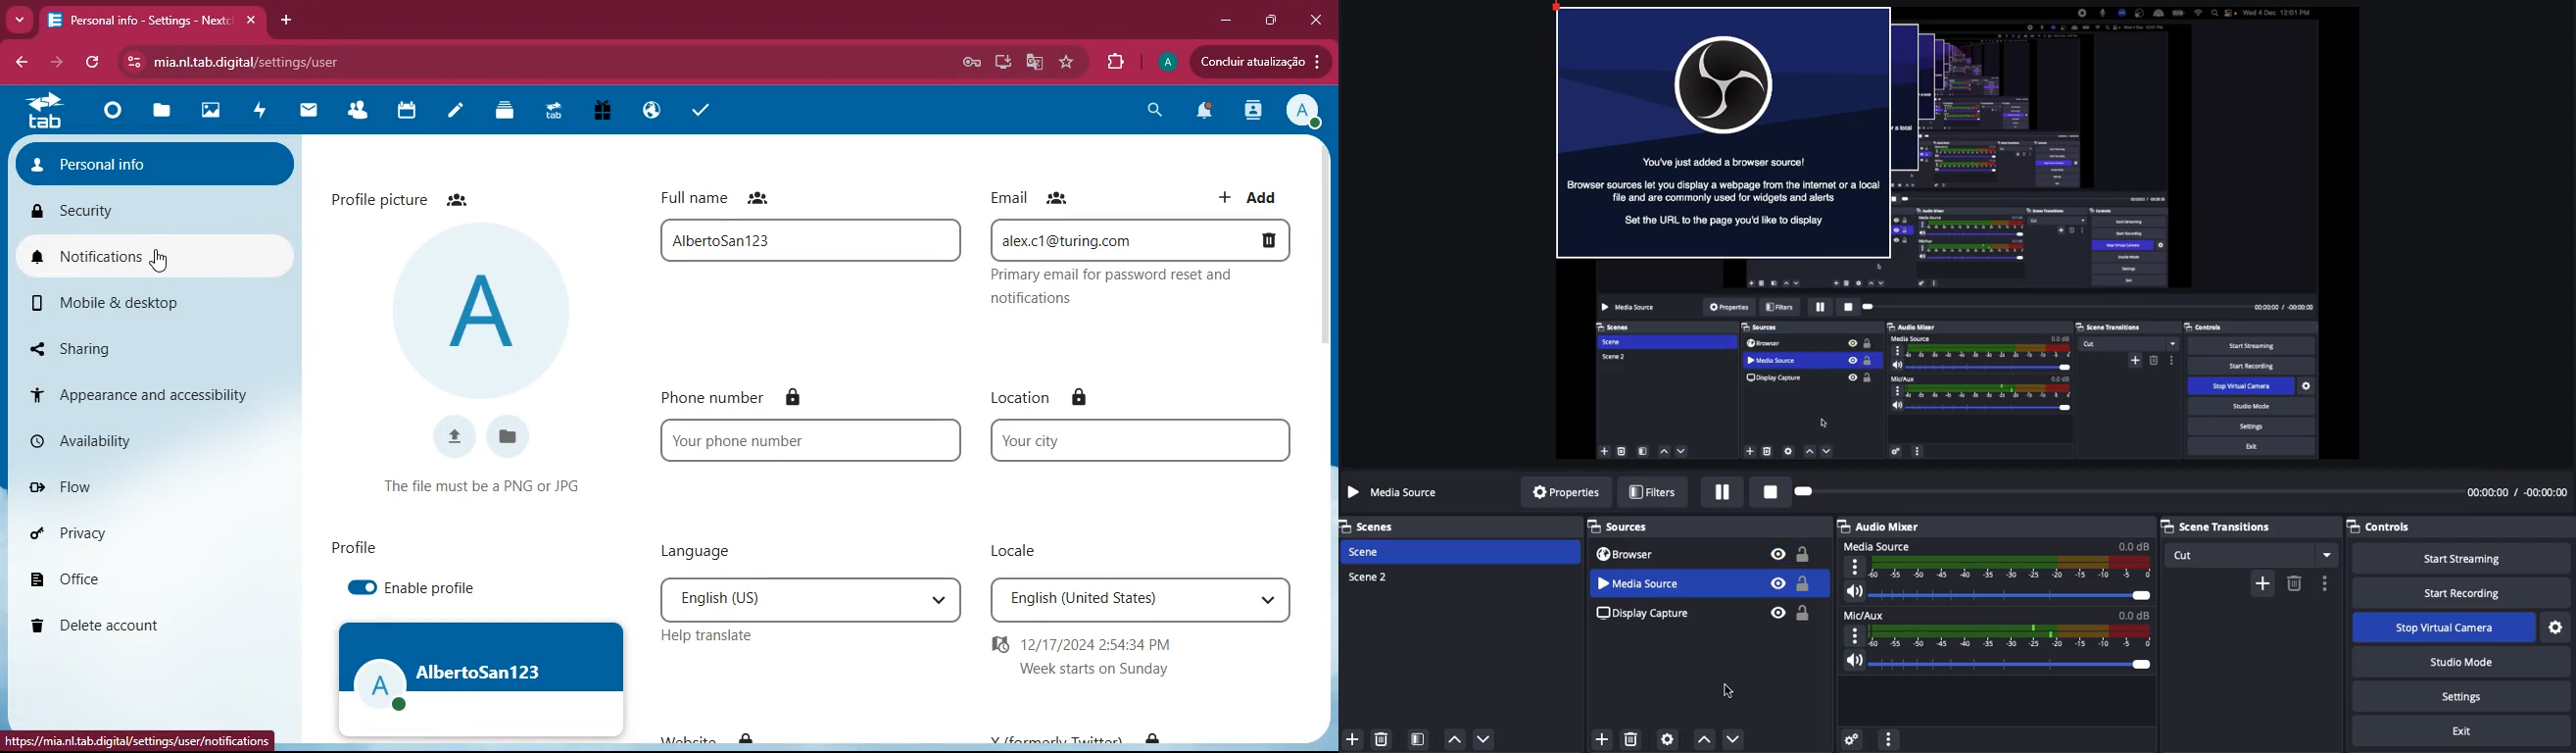  Describe the element at coordinates (1676, 582) in the screenshot. I see `Media Source` at that location.